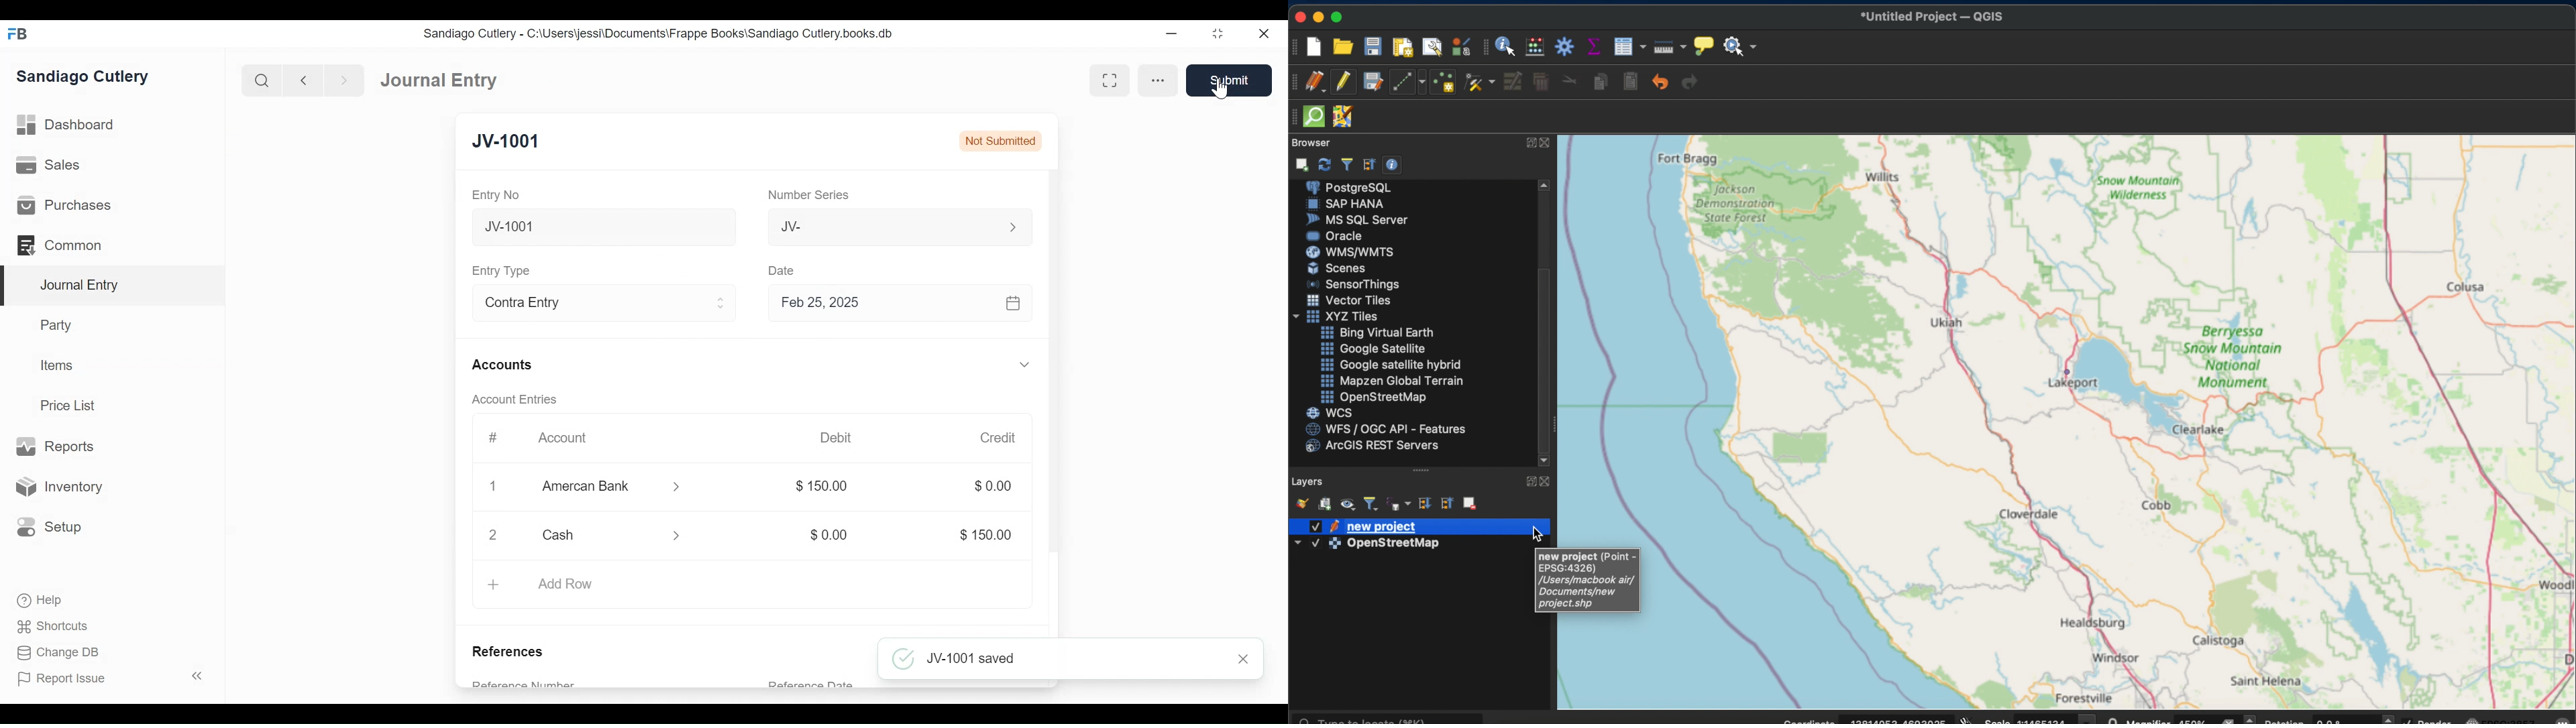 The width and height of the screenshot is (2576, 728). Describe the element at coordinates (1375, 333) in the screenshot. I see `bing virtual earth` at that location.